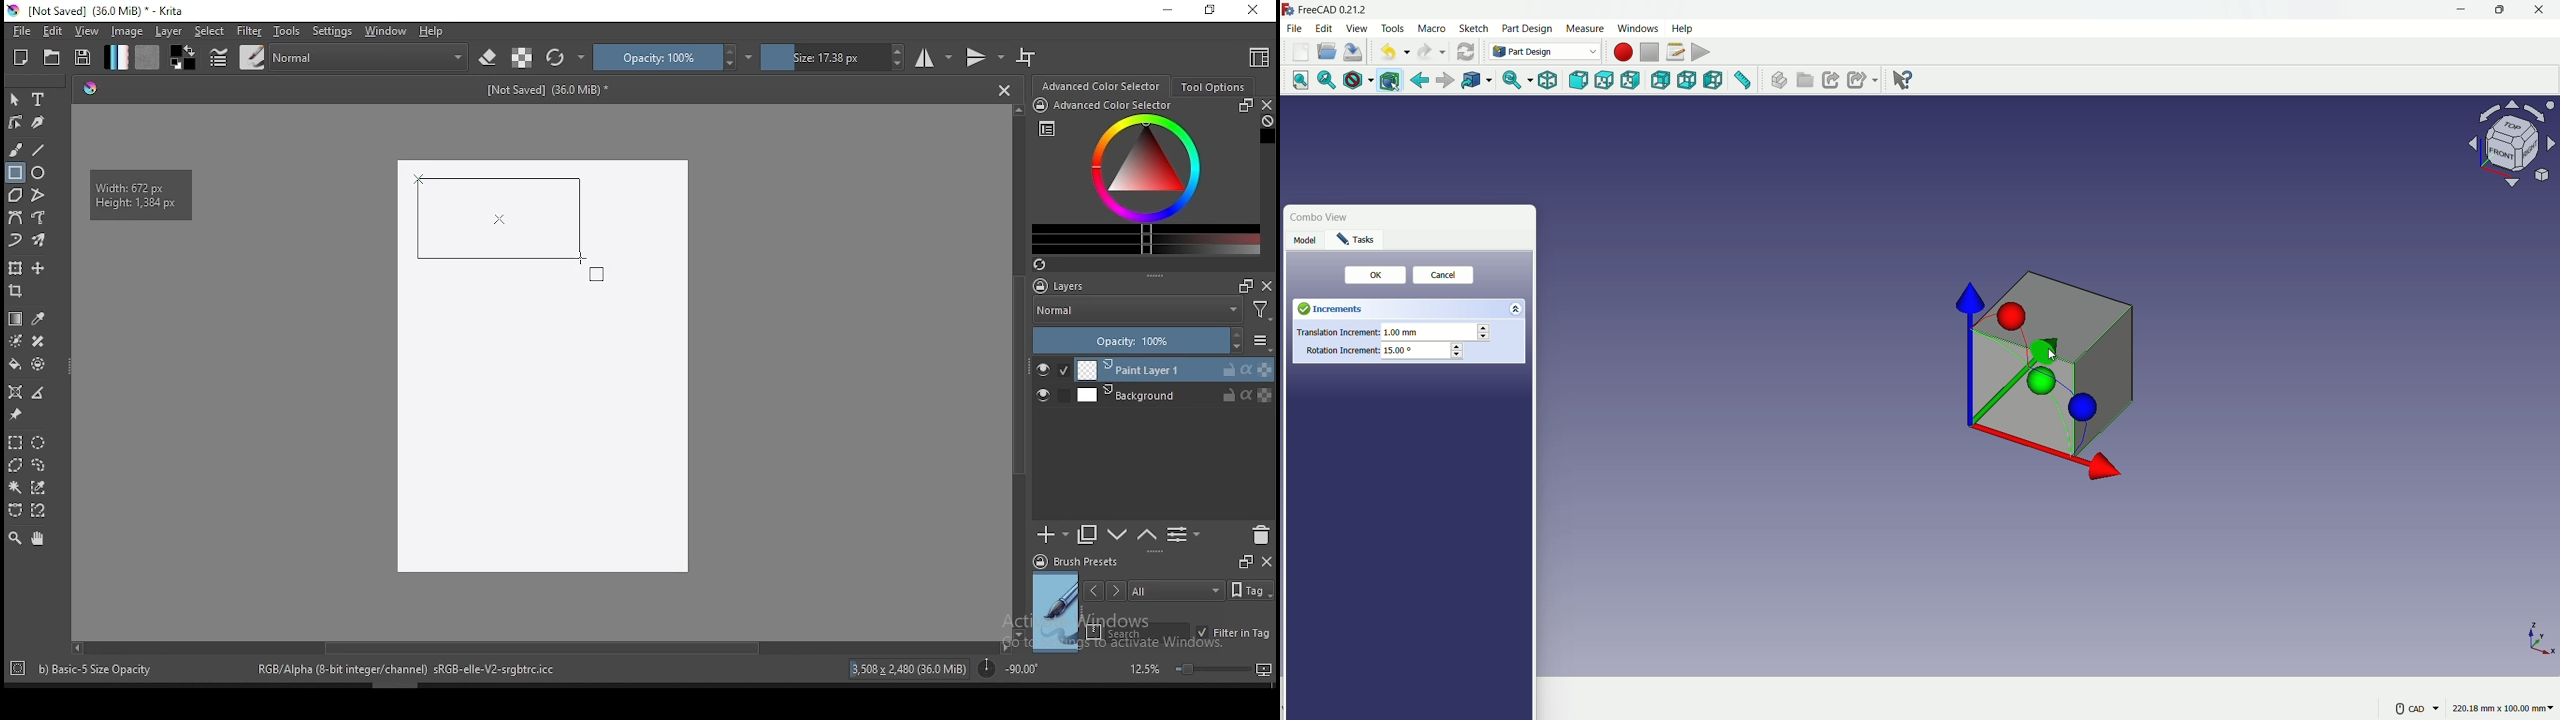 The width and height of the screenshot is (2576, 728). I want to click on Translation Increment:, so click(1338, 331).